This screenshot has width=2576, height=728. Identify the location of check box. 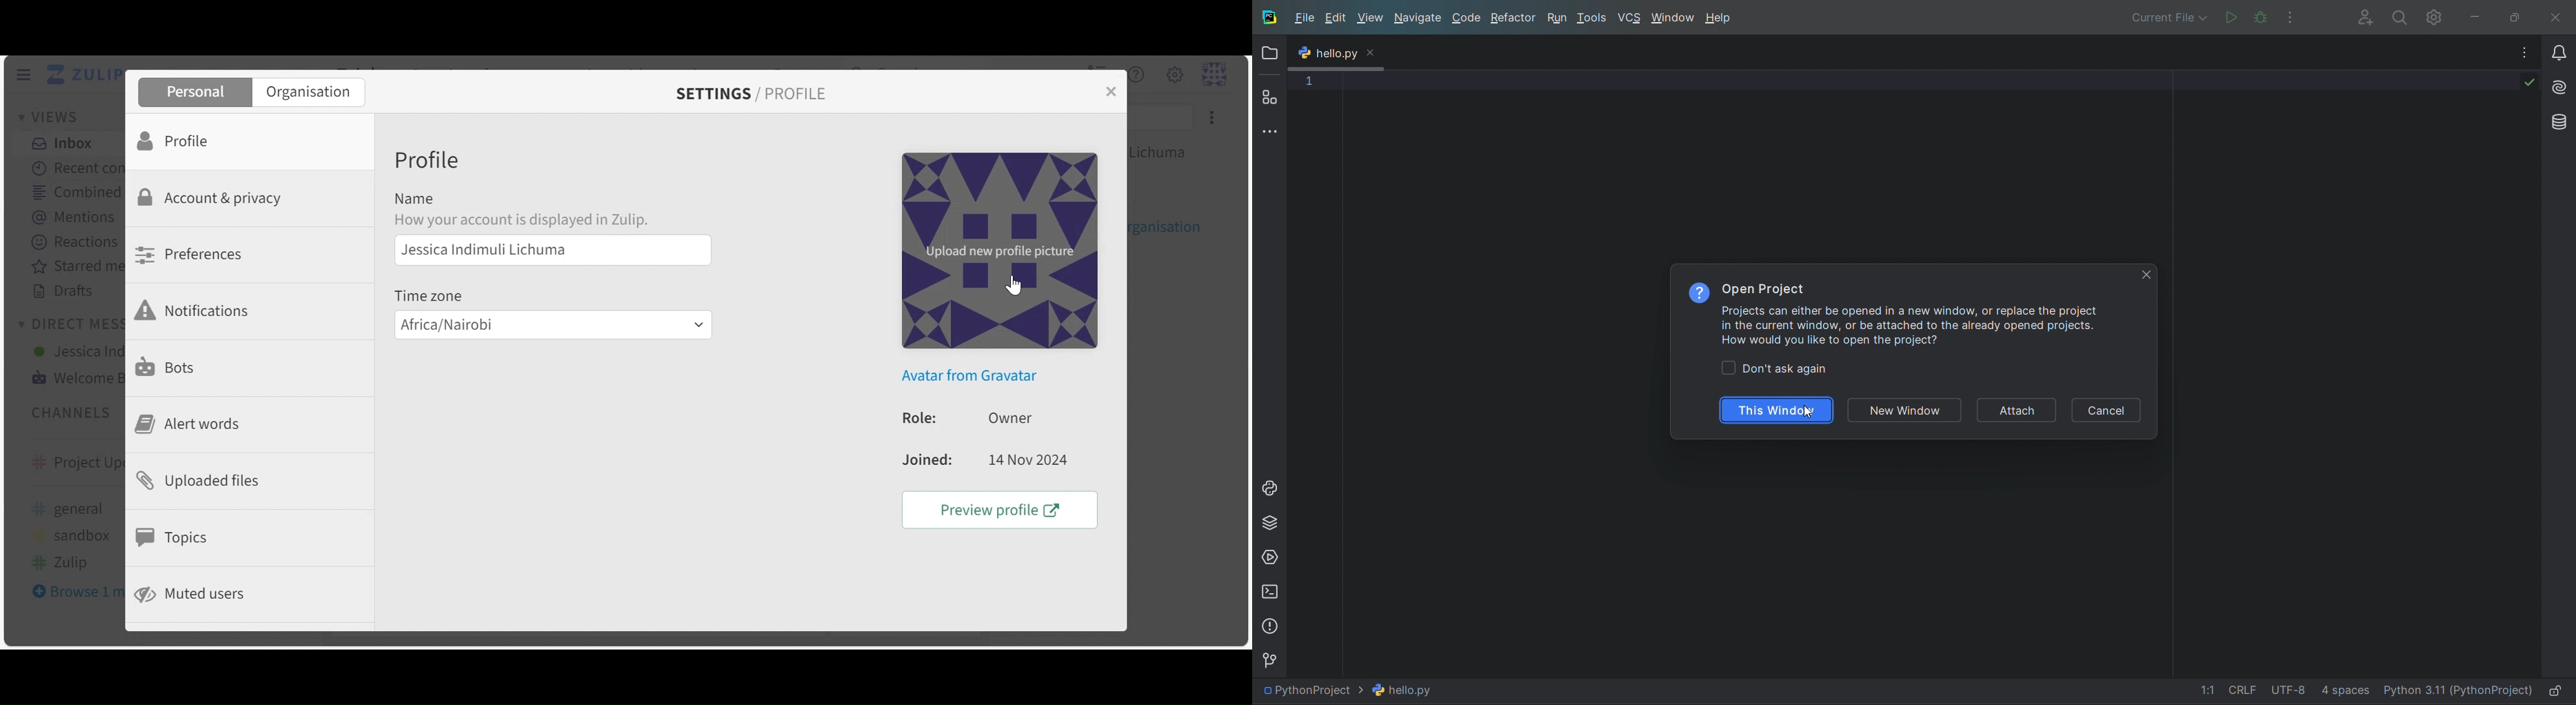
(1727, 368).